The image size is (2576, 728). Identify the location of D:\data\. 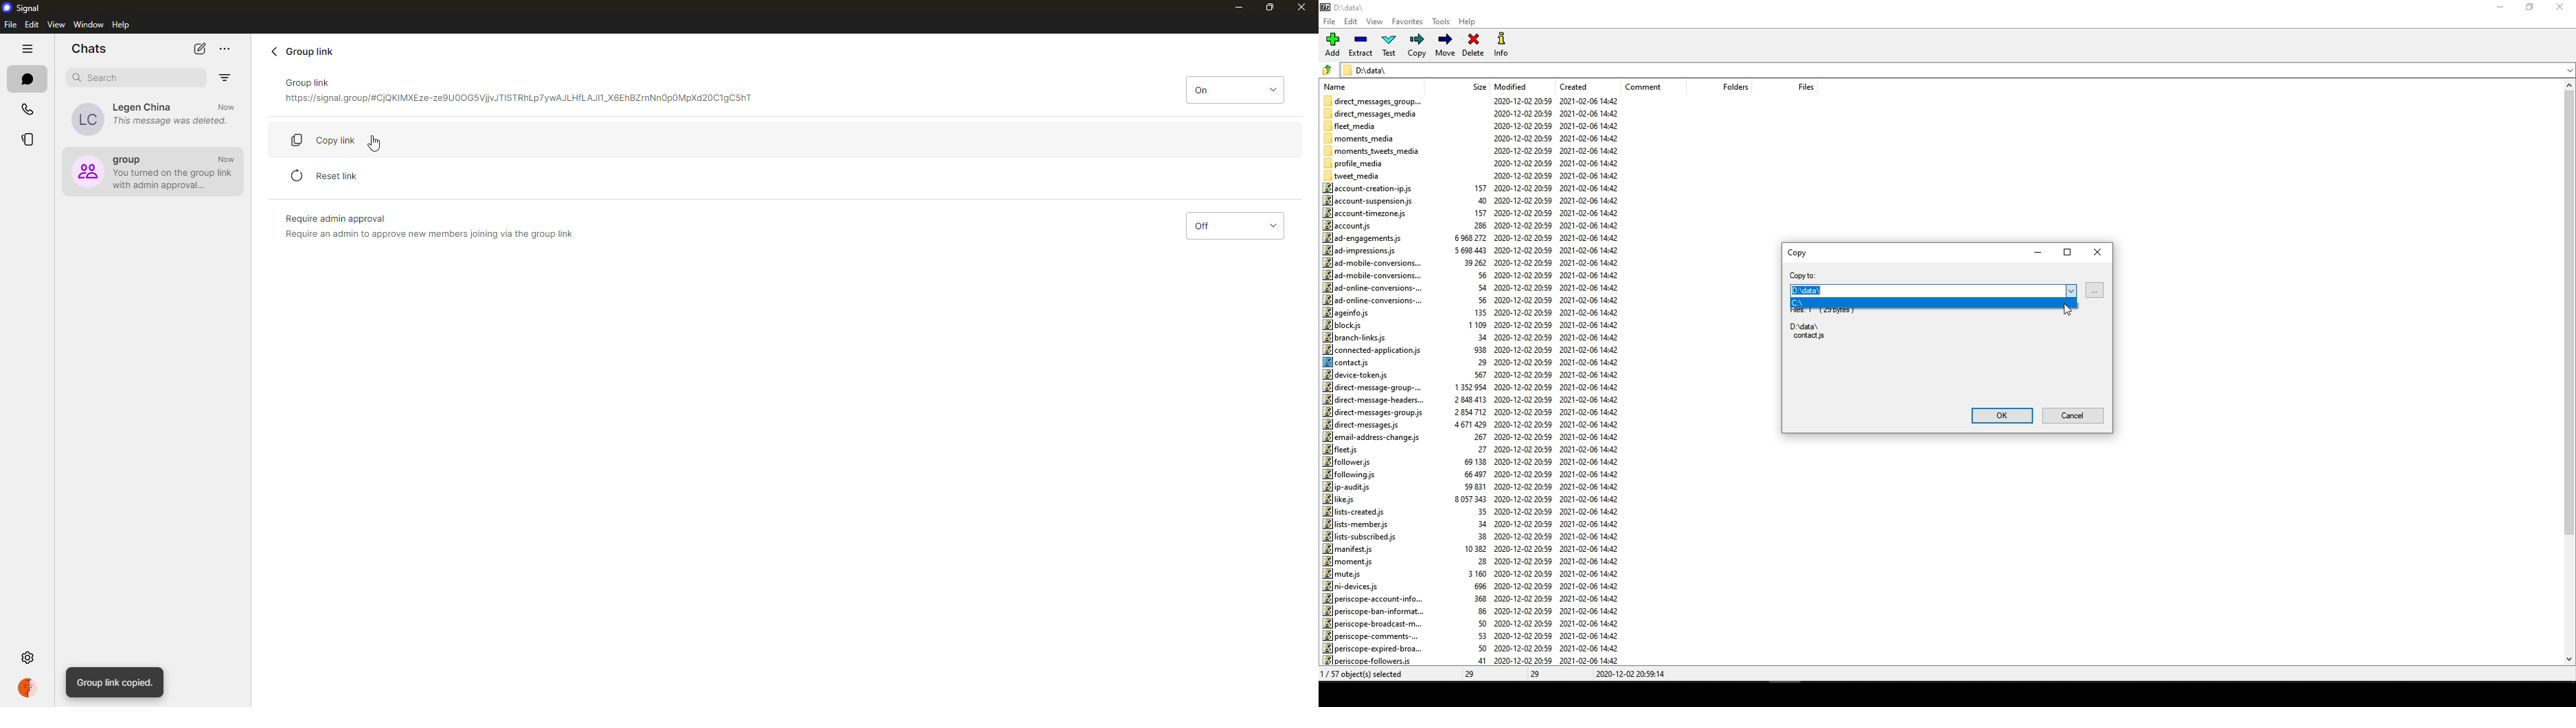
(1918, 290).